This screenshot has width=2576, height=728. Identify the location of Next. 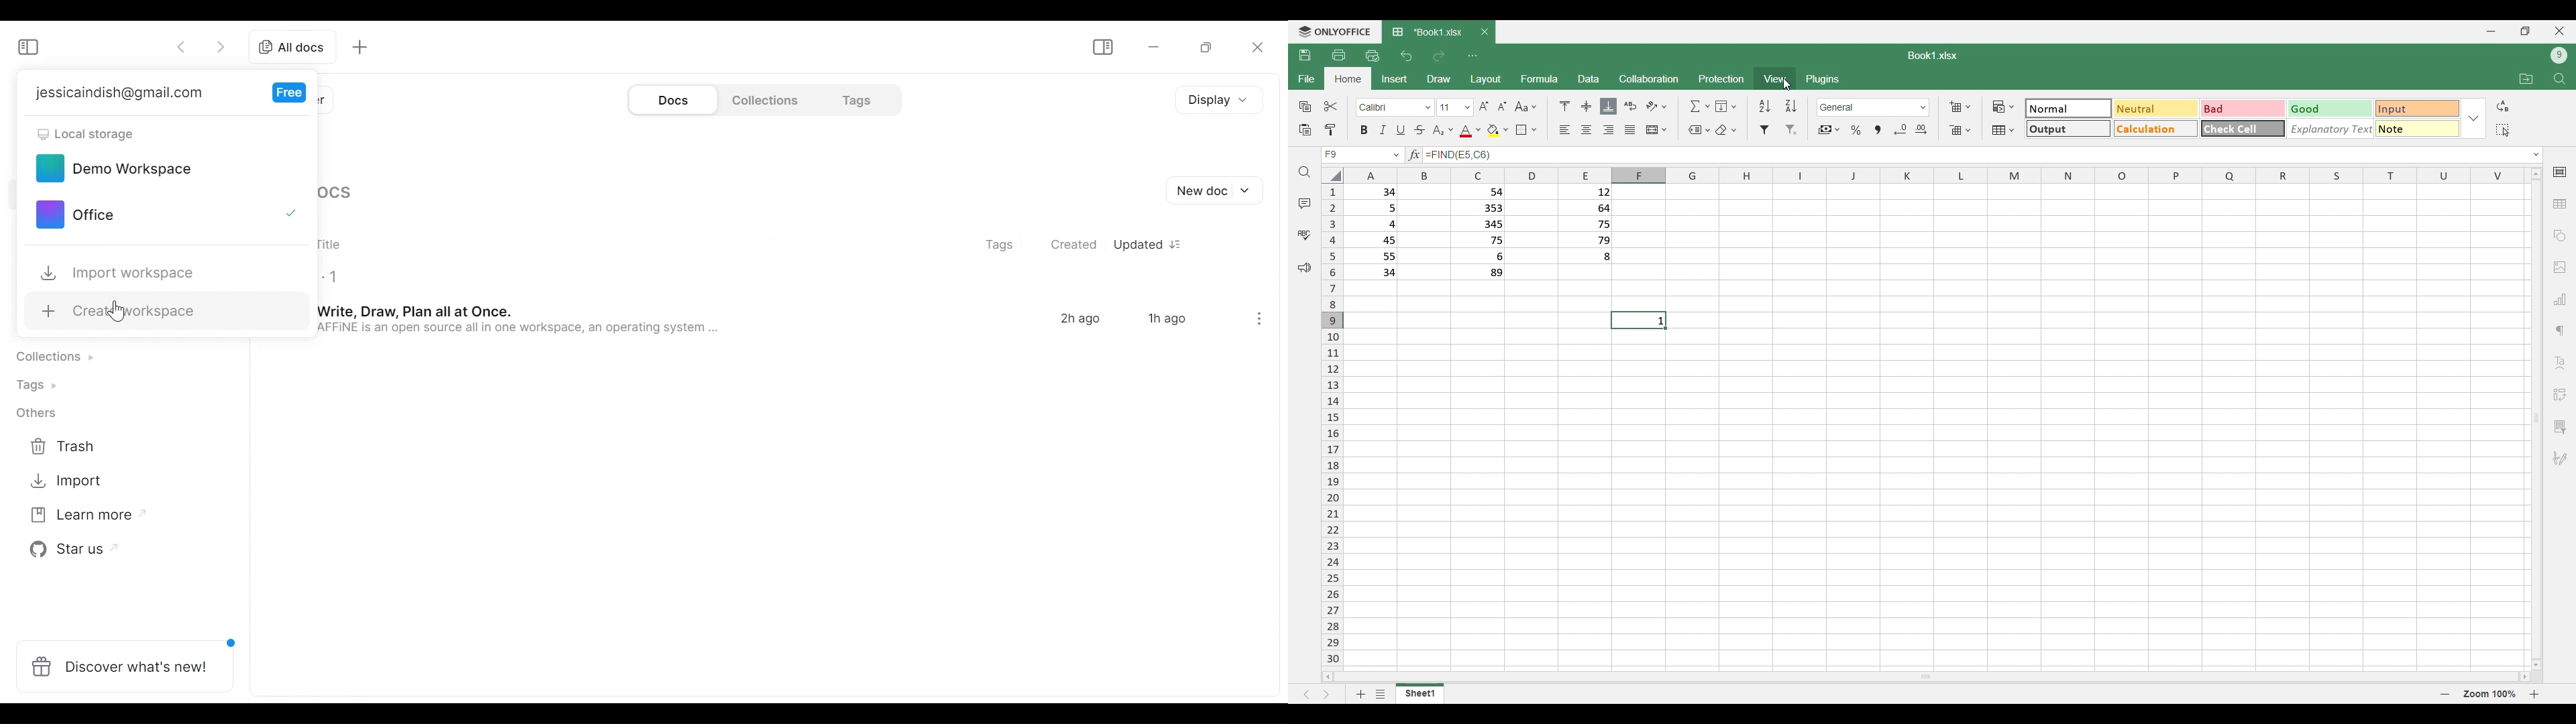
(1328, 695).